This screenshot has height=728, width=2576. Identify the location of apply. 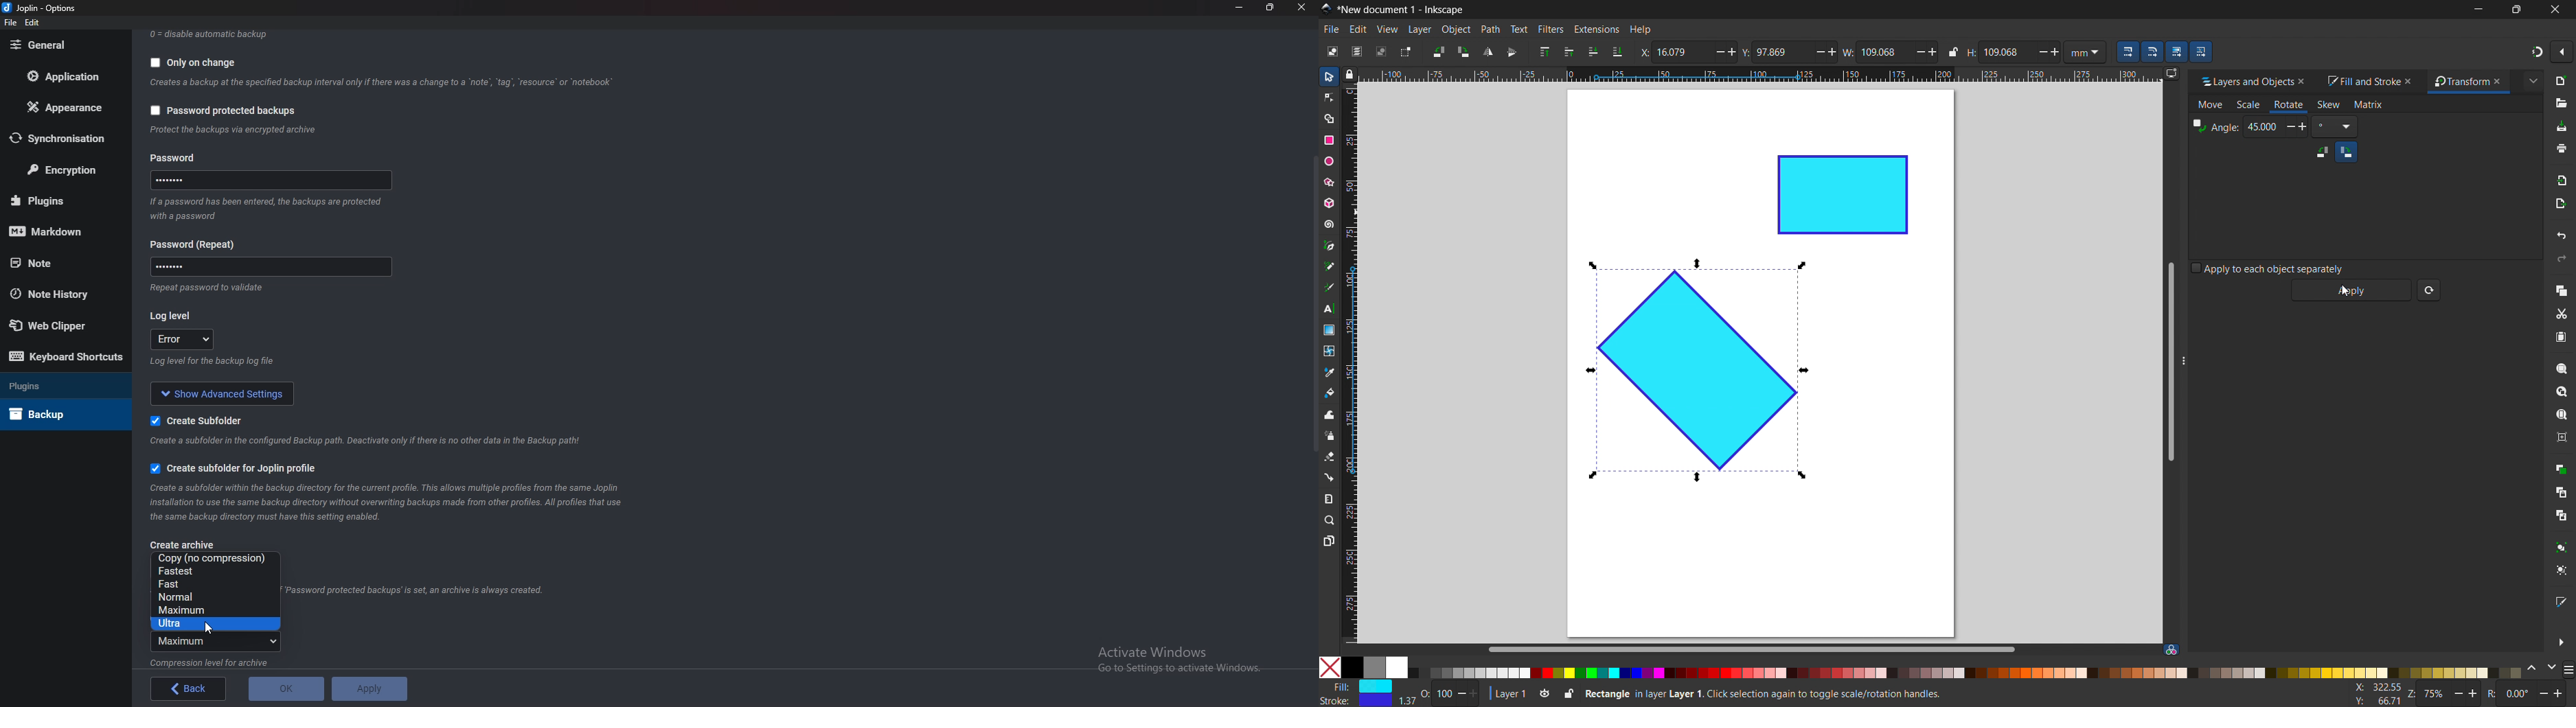
(2353, 291).